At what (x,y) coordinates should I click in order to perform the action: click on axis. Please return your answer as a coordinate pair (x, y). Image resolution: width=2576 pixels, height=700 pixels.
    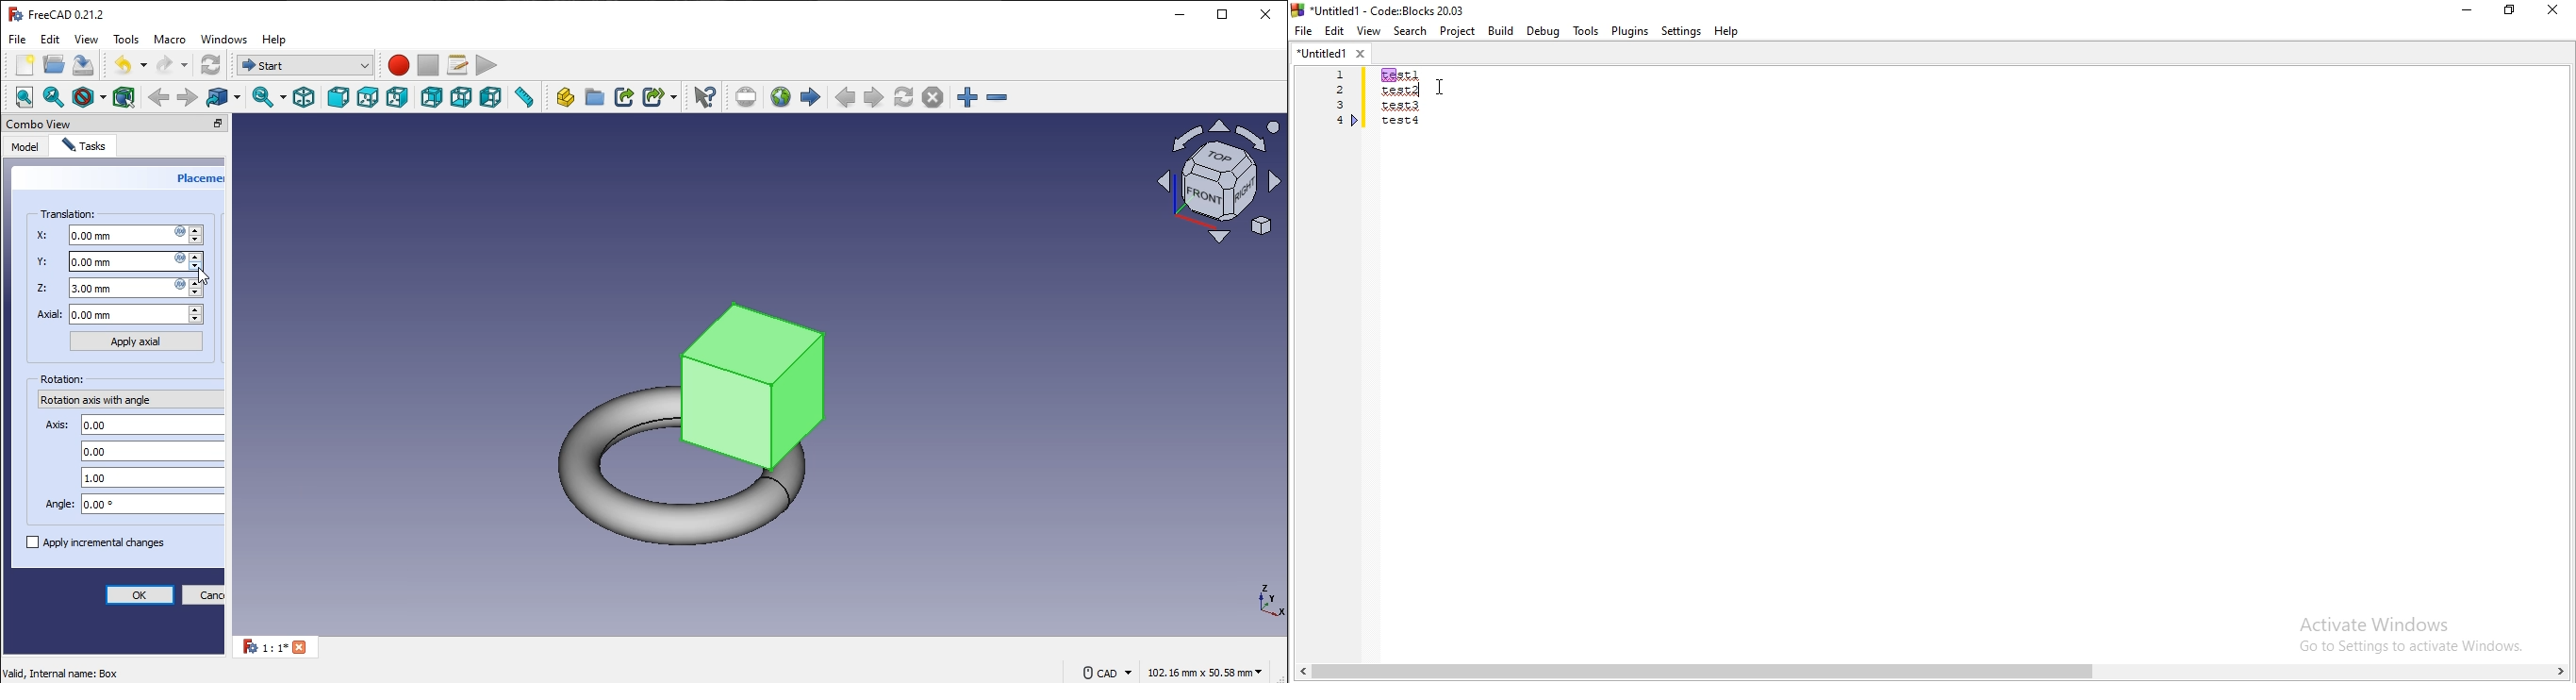
    Looking at the image, I should click on (133, 425).